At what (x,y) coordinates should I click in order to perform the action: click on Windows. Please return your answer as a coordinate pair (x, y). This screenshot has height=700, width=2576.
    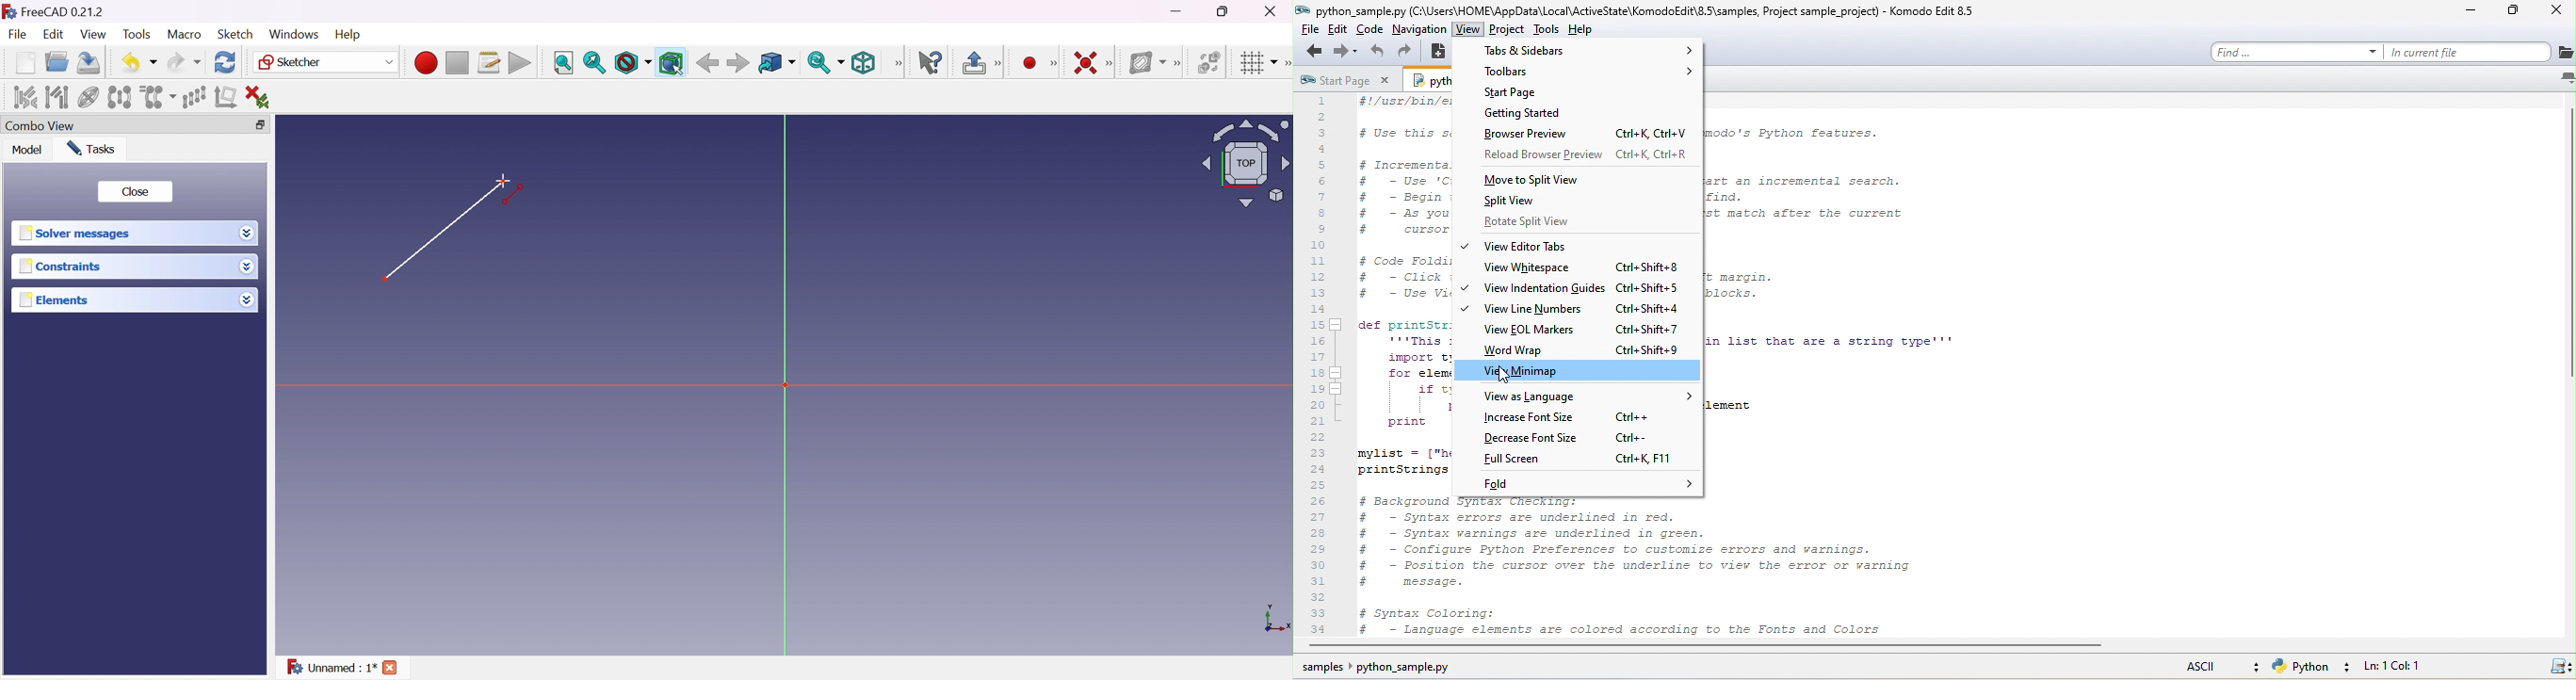
    Looking at the image, I should click on (293, 34).